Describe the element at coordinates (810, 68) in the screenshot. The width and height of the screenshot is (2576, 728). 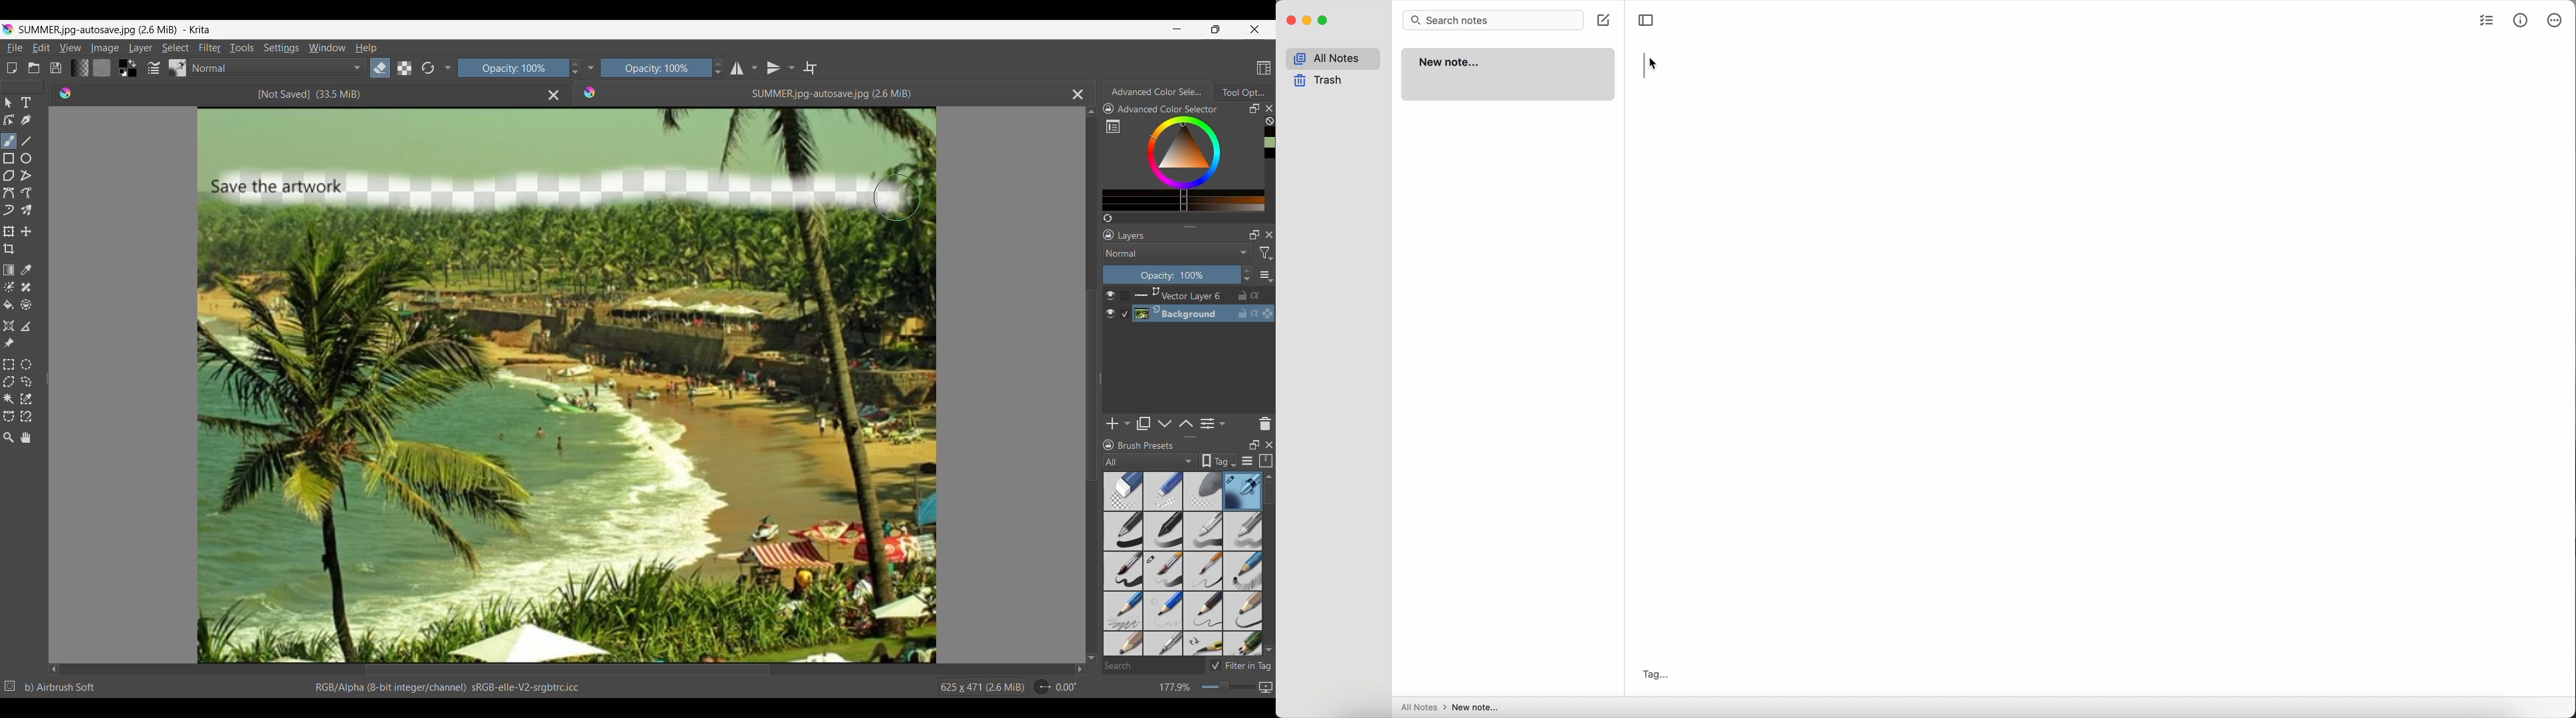
I see `Wrap around mode` at that location.